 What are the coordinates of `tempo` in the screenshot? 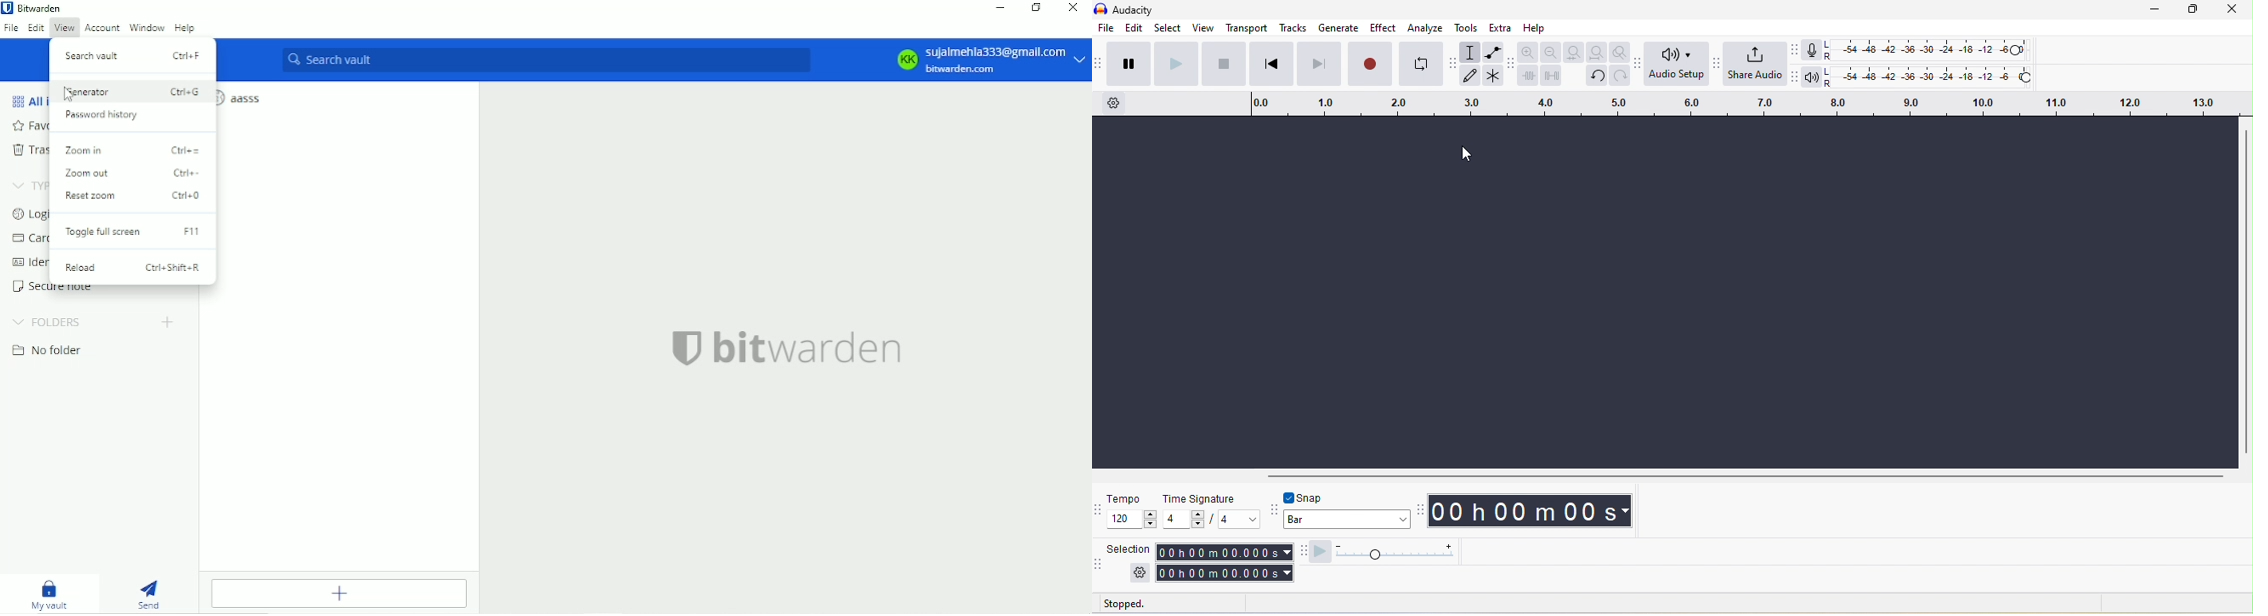 It's located at (1134, 513).